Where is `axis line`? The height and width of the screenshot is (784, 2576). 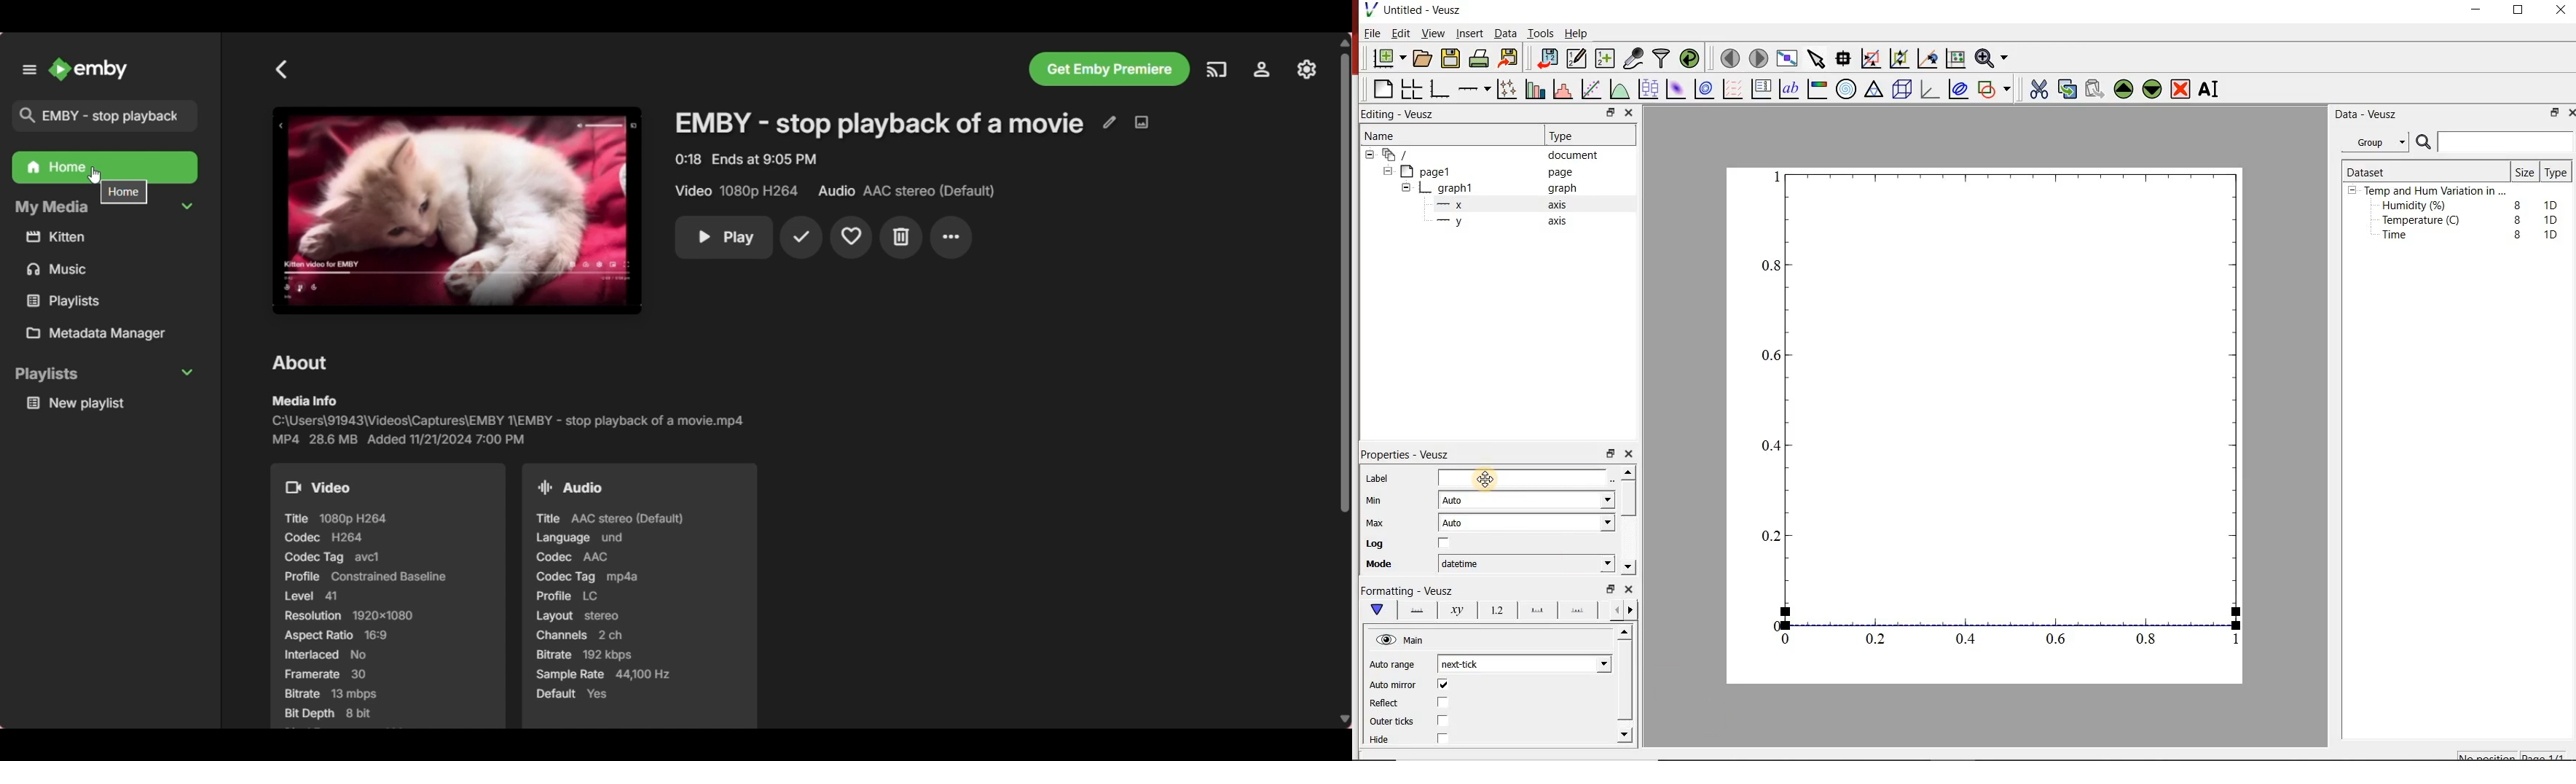
axis line is located at coordinates (1418, 611).